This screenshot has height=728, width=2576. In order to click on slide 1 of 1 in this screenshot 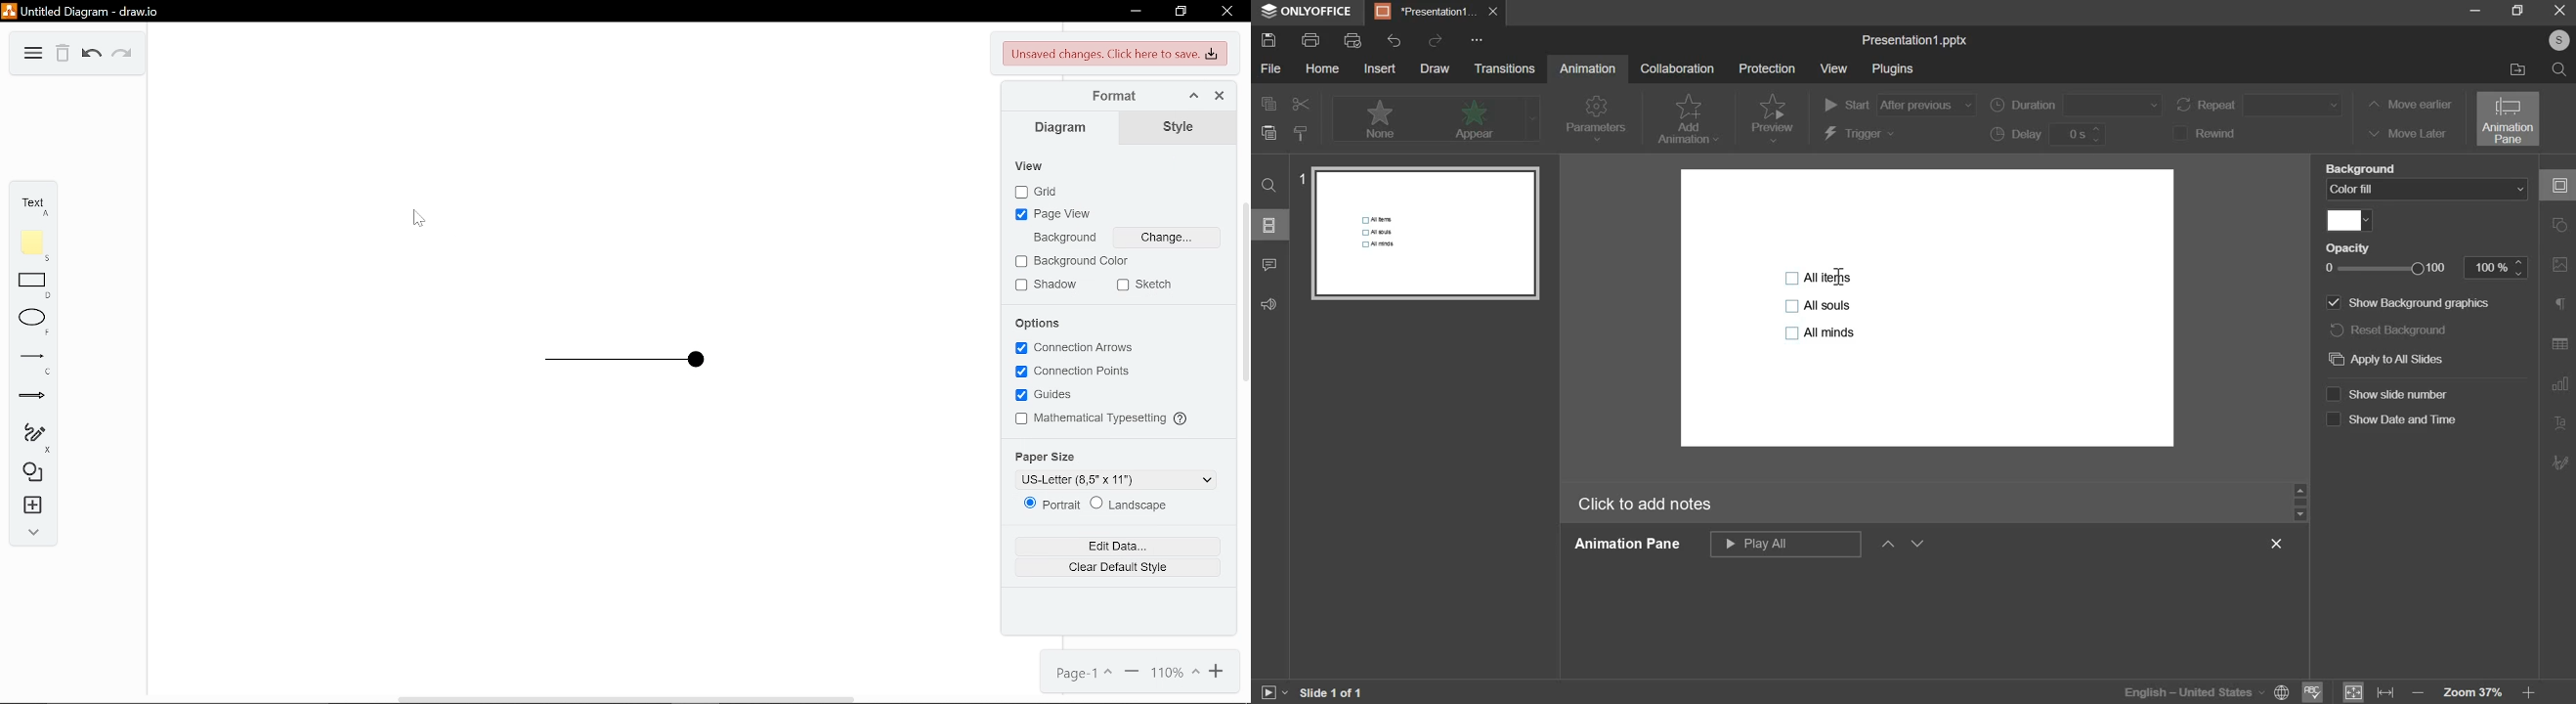, I will do `click(1330, 693)`.